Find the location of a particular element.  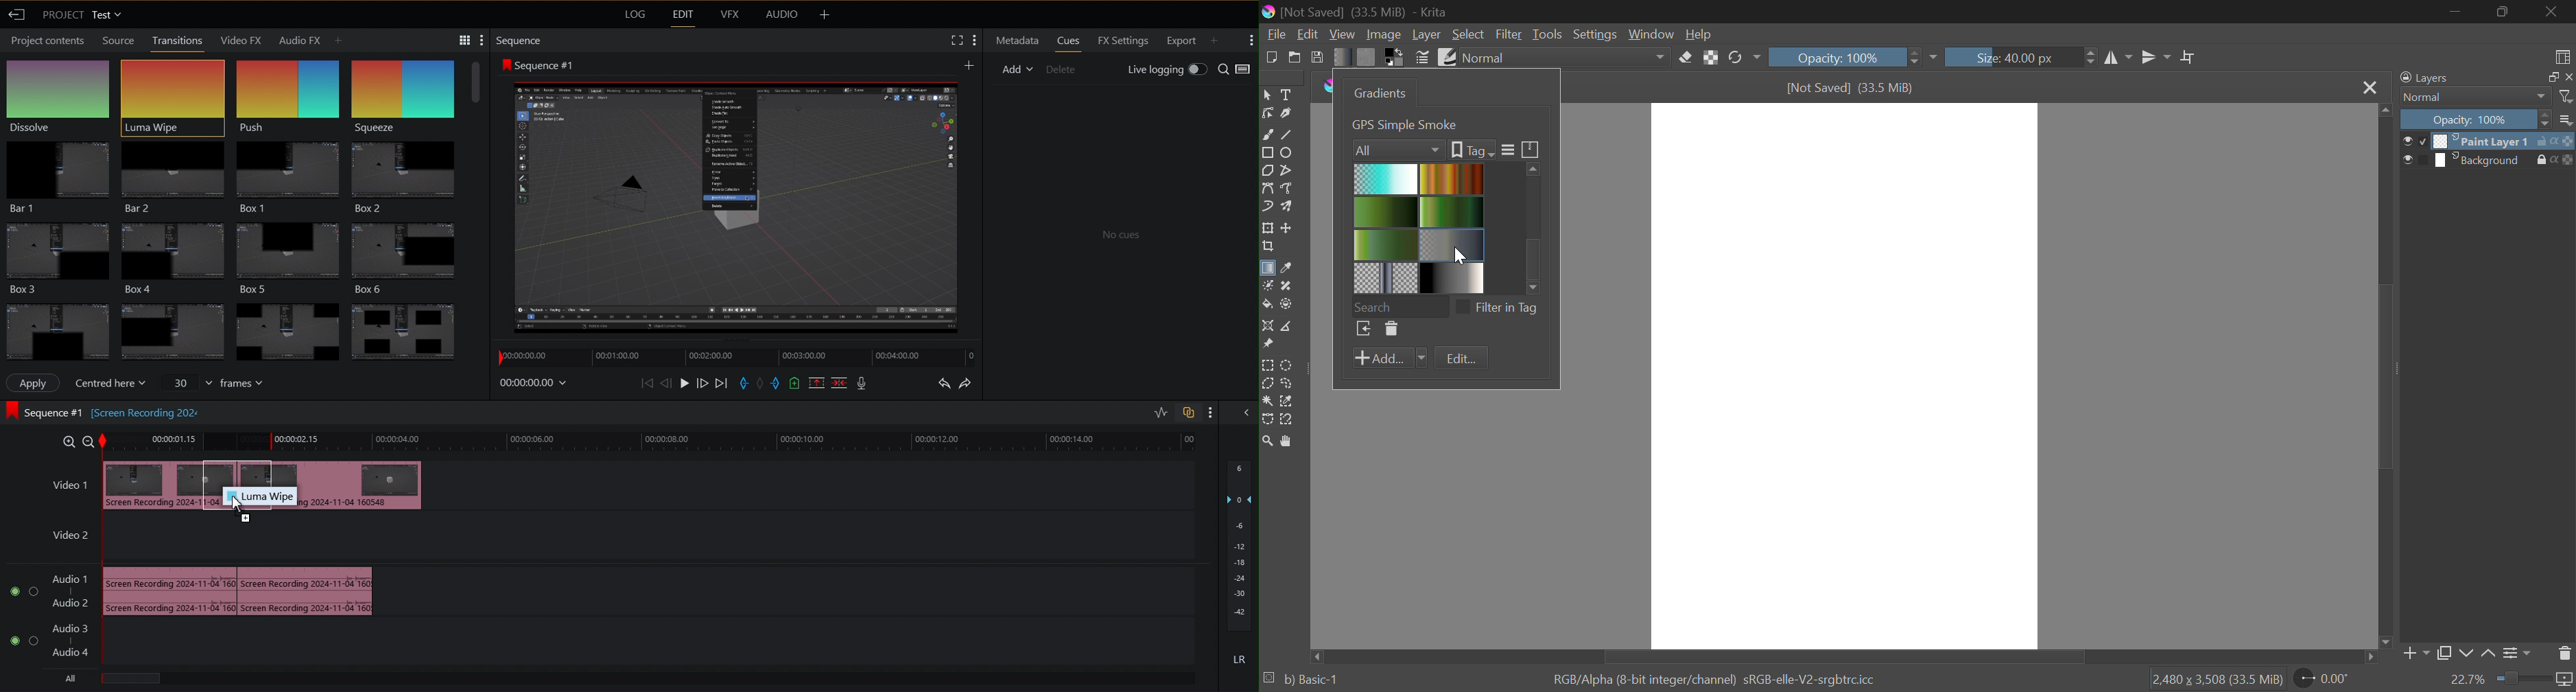

Move Forward is located at coordinates (703, 383).